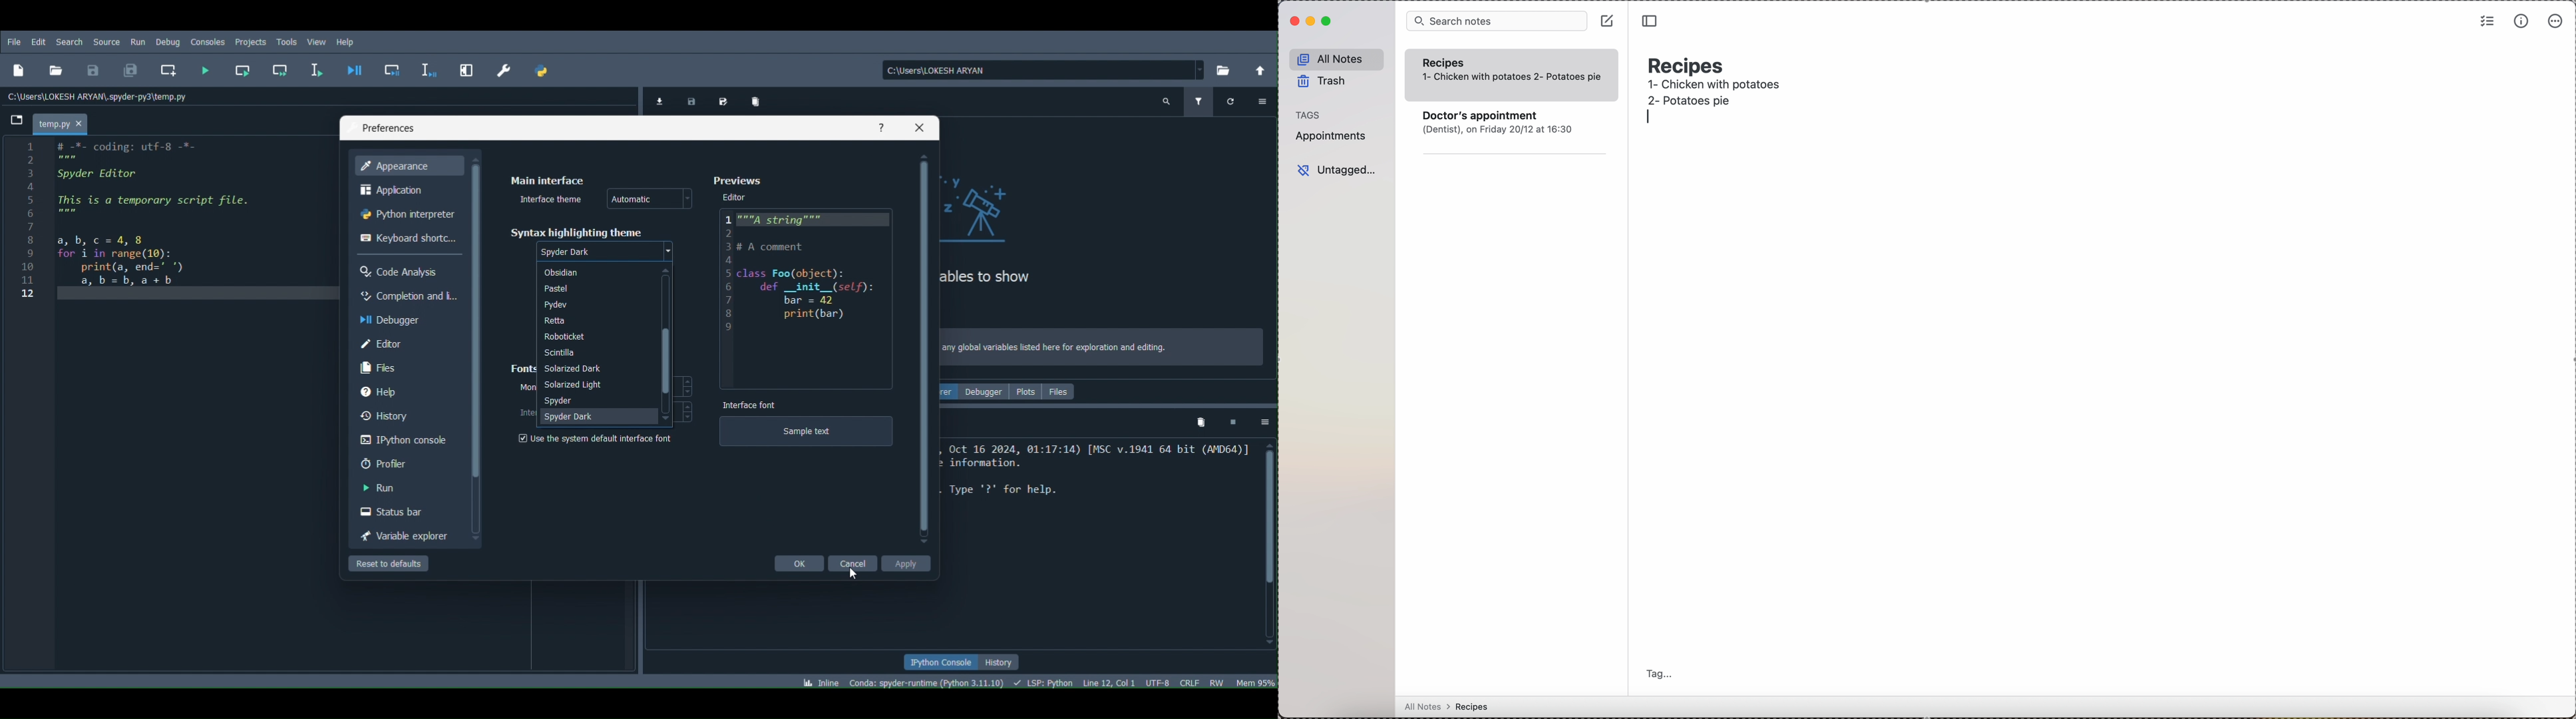 The width and height of the screenshot is (2576, 728). I want to click on Run current cell and go to the next one (Shift + Return), so click(281, 71).